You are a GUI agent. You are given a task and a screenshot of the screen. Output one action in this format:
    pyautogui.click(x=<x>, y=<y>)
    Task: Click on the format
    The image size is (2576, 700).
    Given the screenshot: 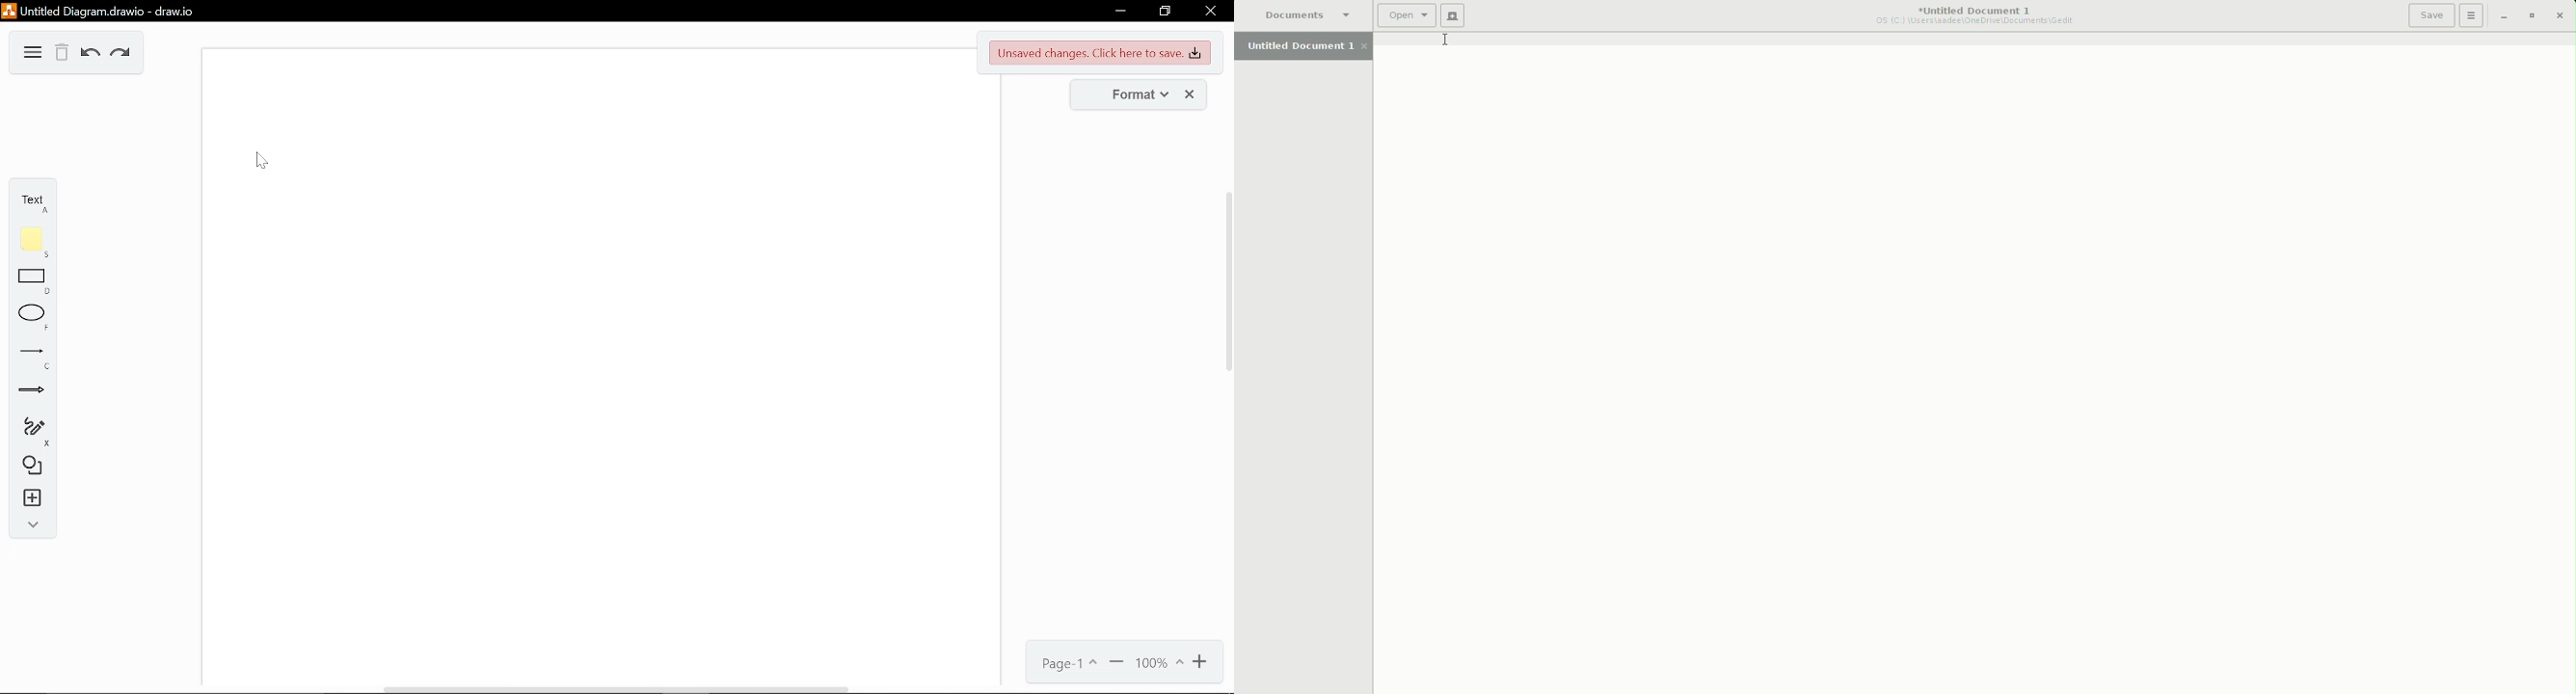 What is the action you would take?
    pyautogui.click(x=1128, y=93)
    